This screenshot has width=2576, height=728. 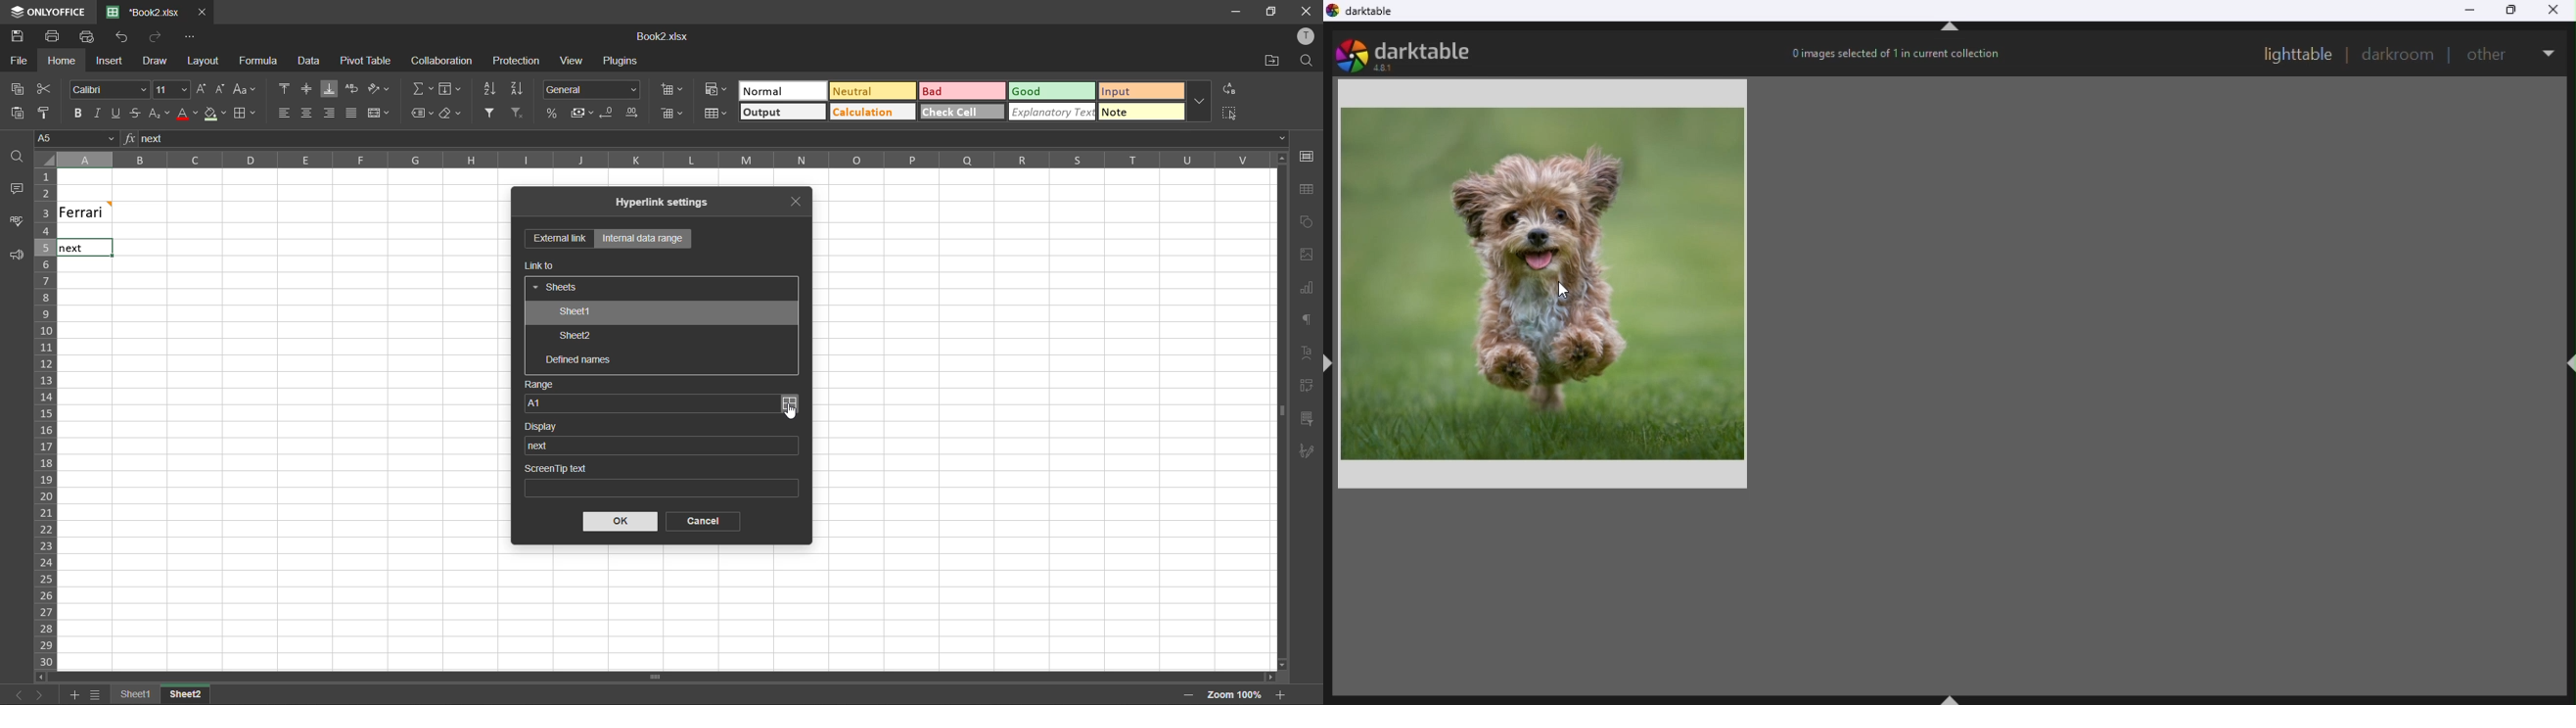 I want to click on open location, so click(x=1270, y=61).